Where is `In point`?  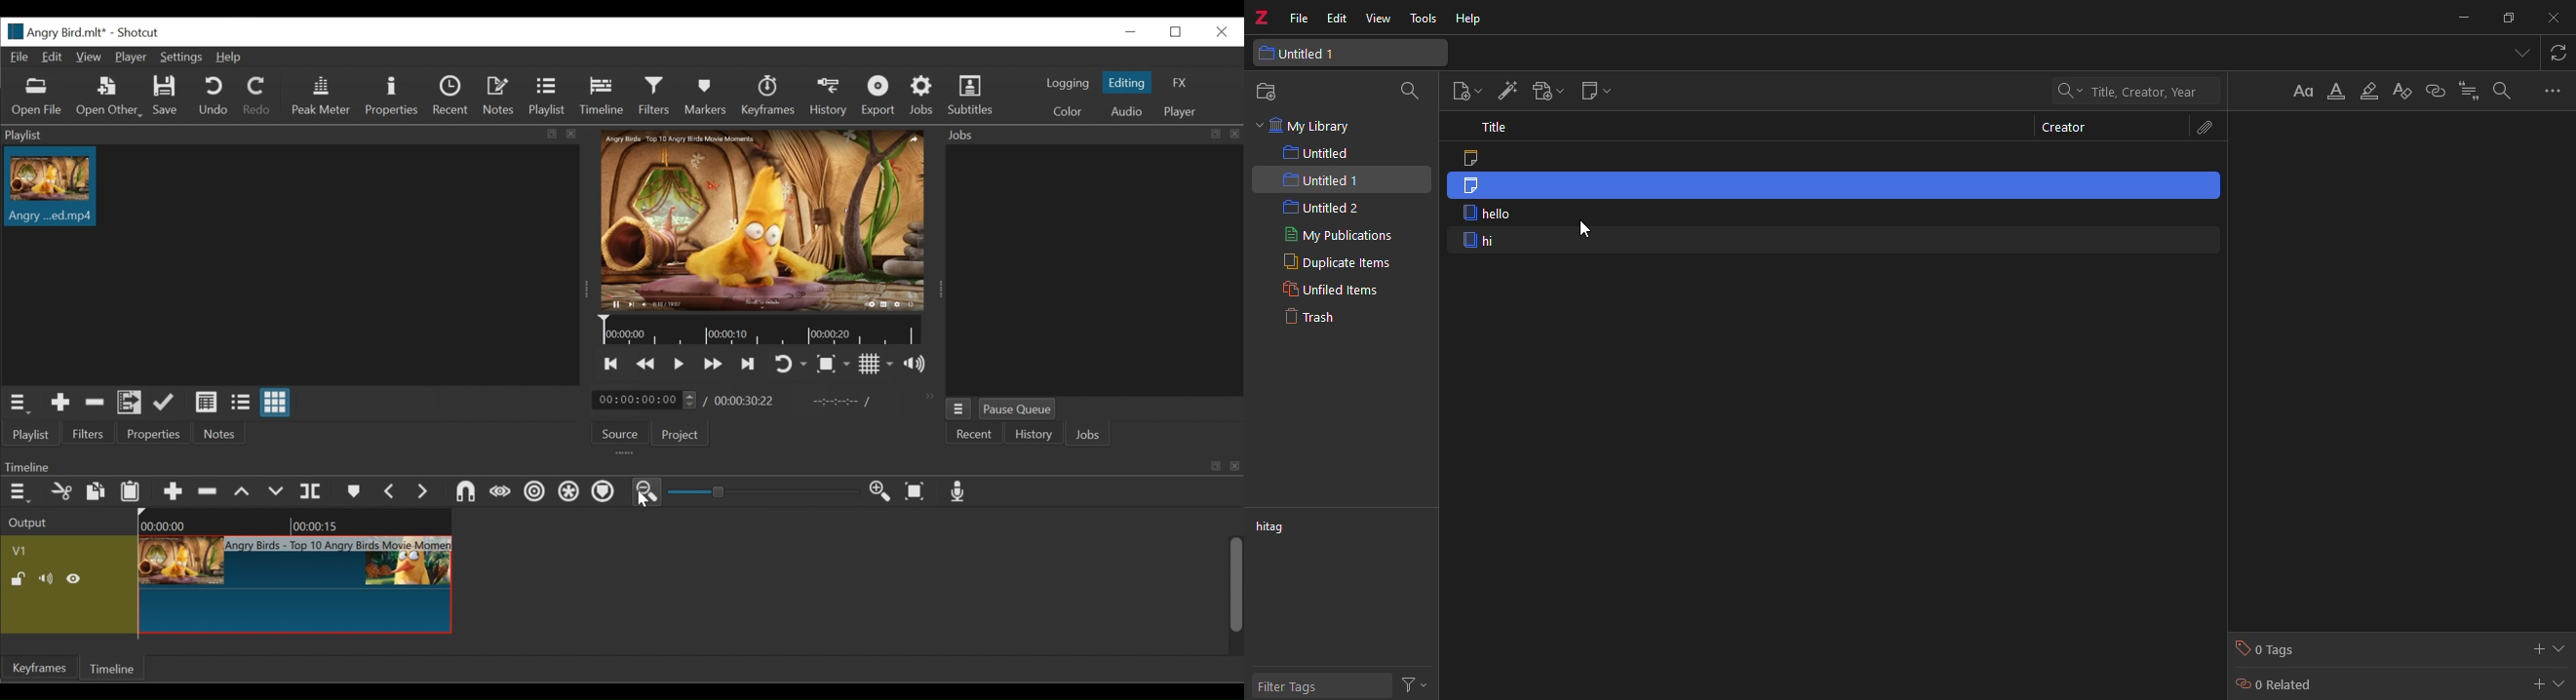
In point is located at coordinates (835, 403).